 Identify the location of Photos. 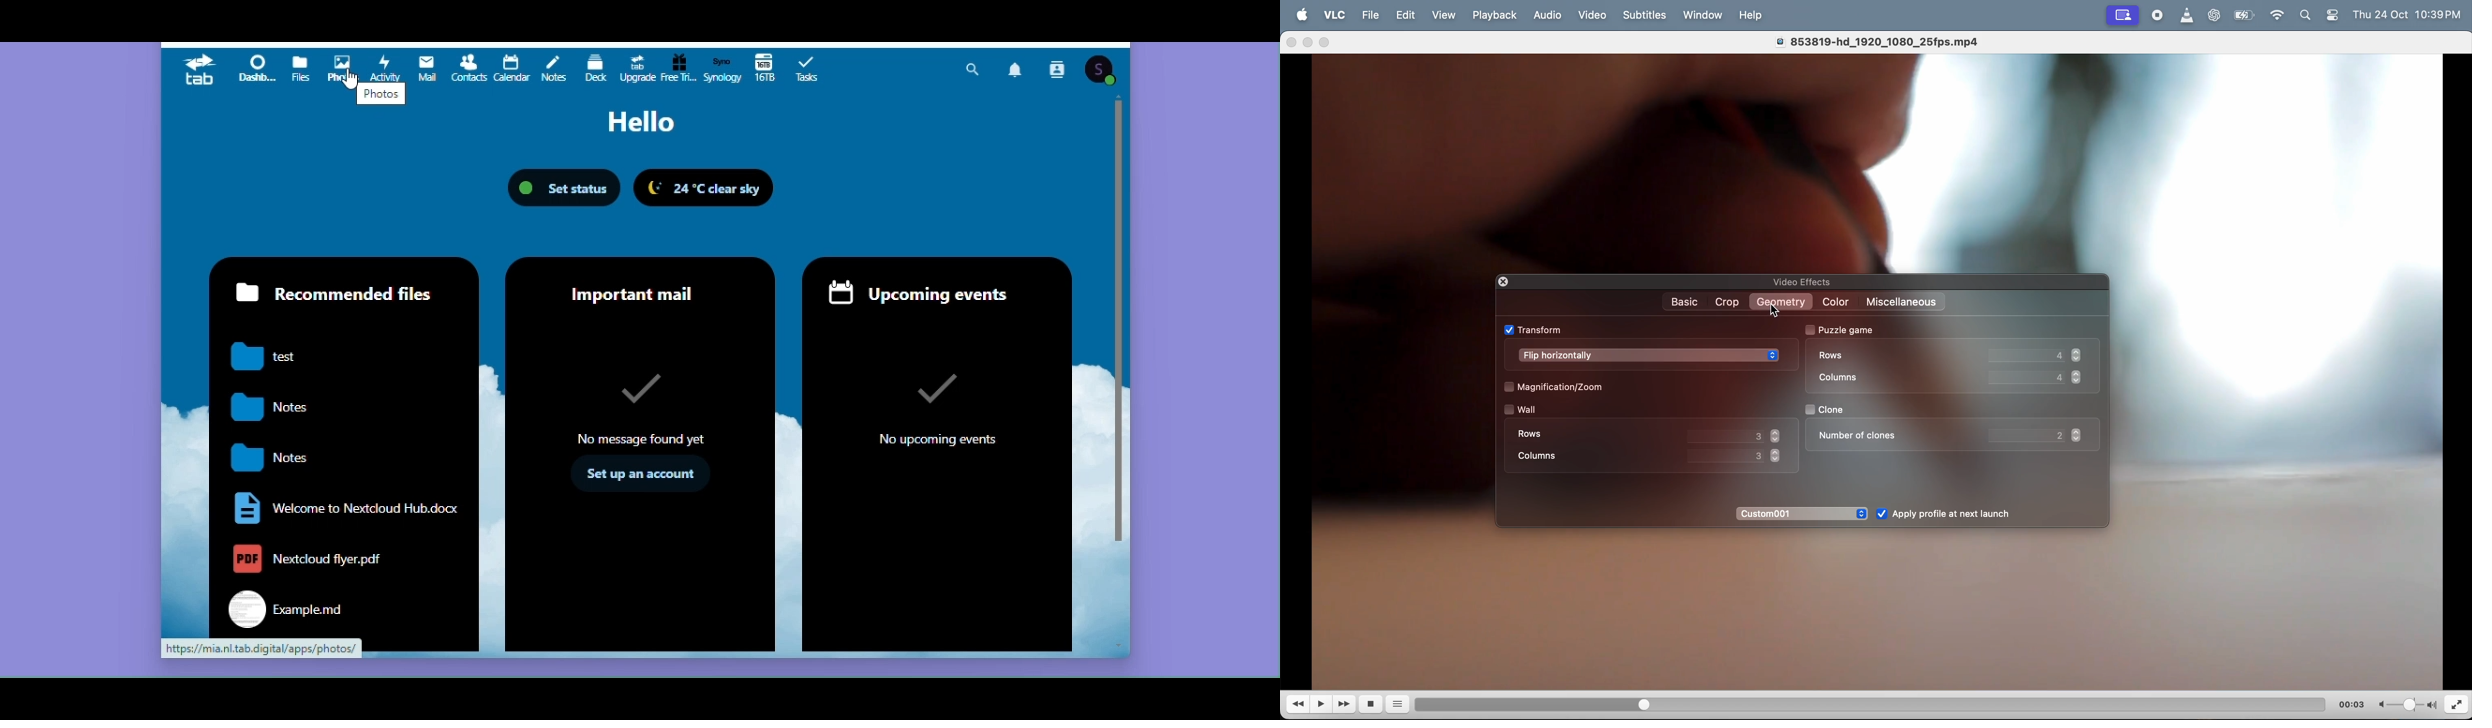
(345, 67).